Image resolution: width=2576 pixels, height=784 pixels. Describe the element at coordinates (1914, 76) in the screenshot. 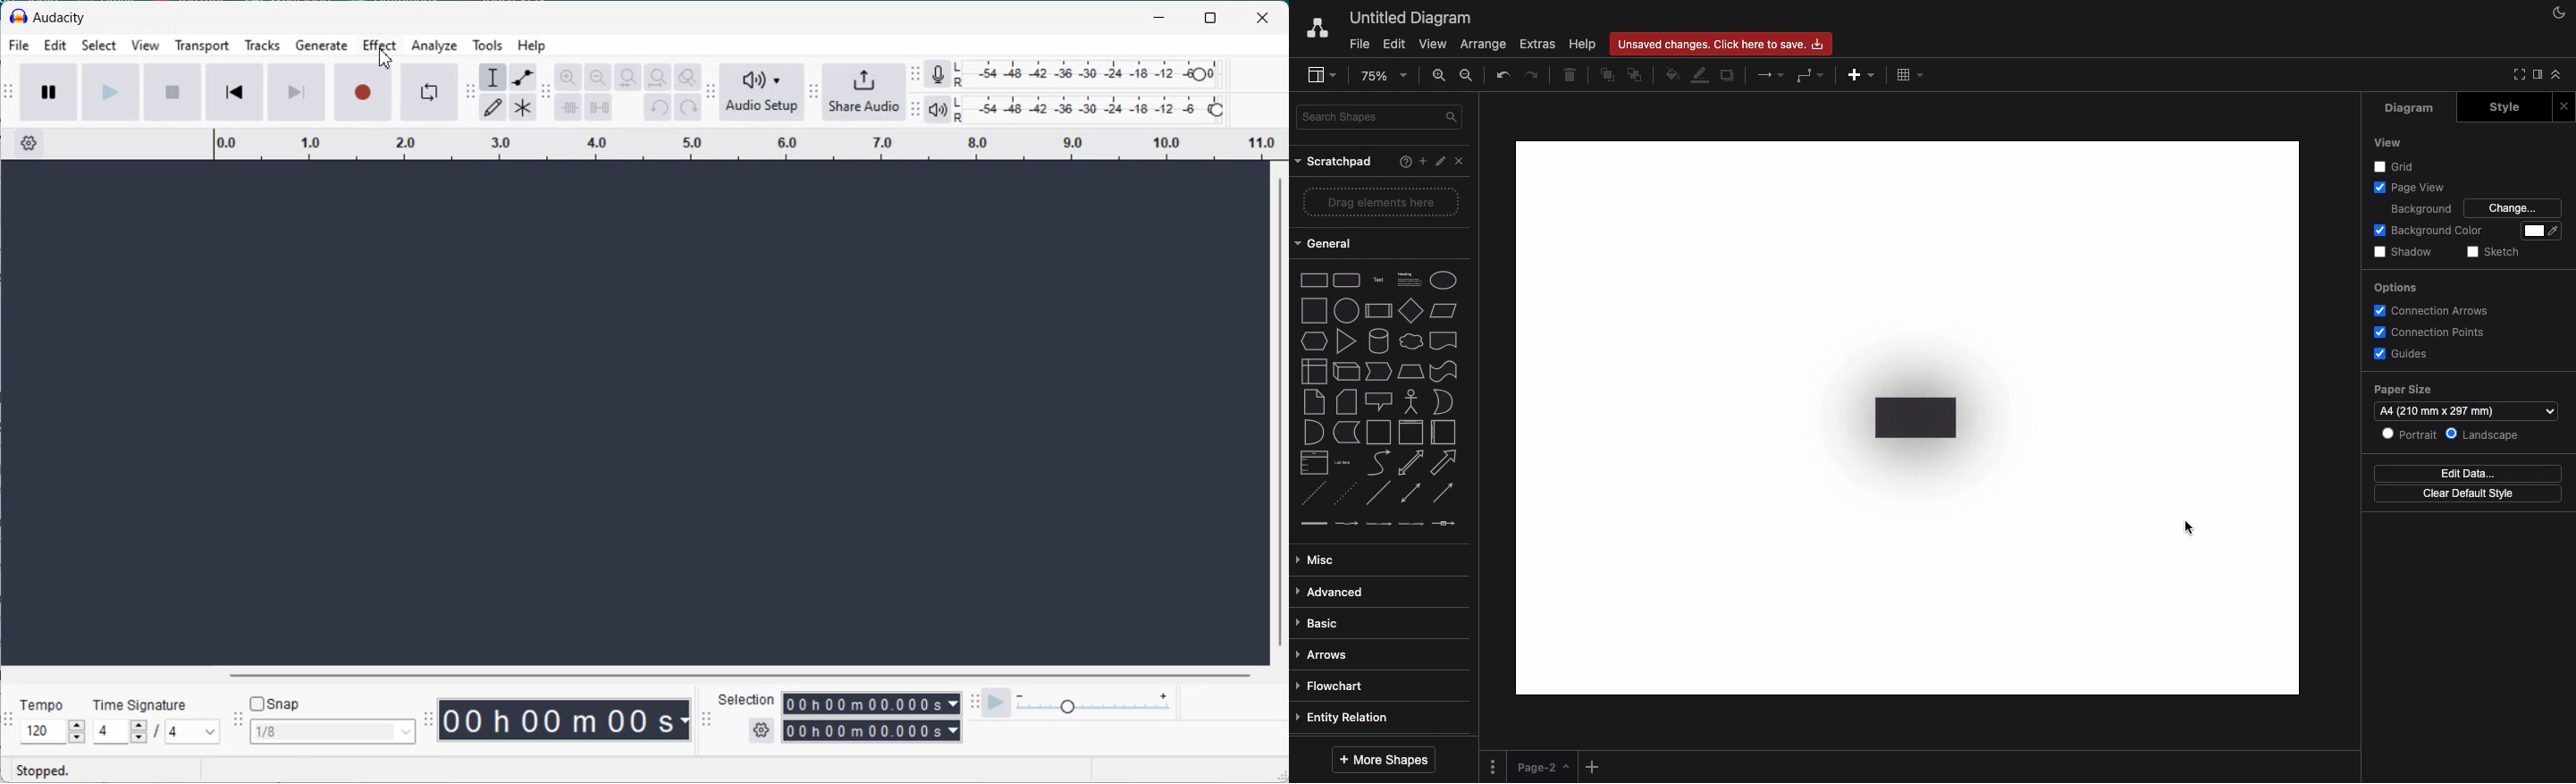

I see `Table` at that location.